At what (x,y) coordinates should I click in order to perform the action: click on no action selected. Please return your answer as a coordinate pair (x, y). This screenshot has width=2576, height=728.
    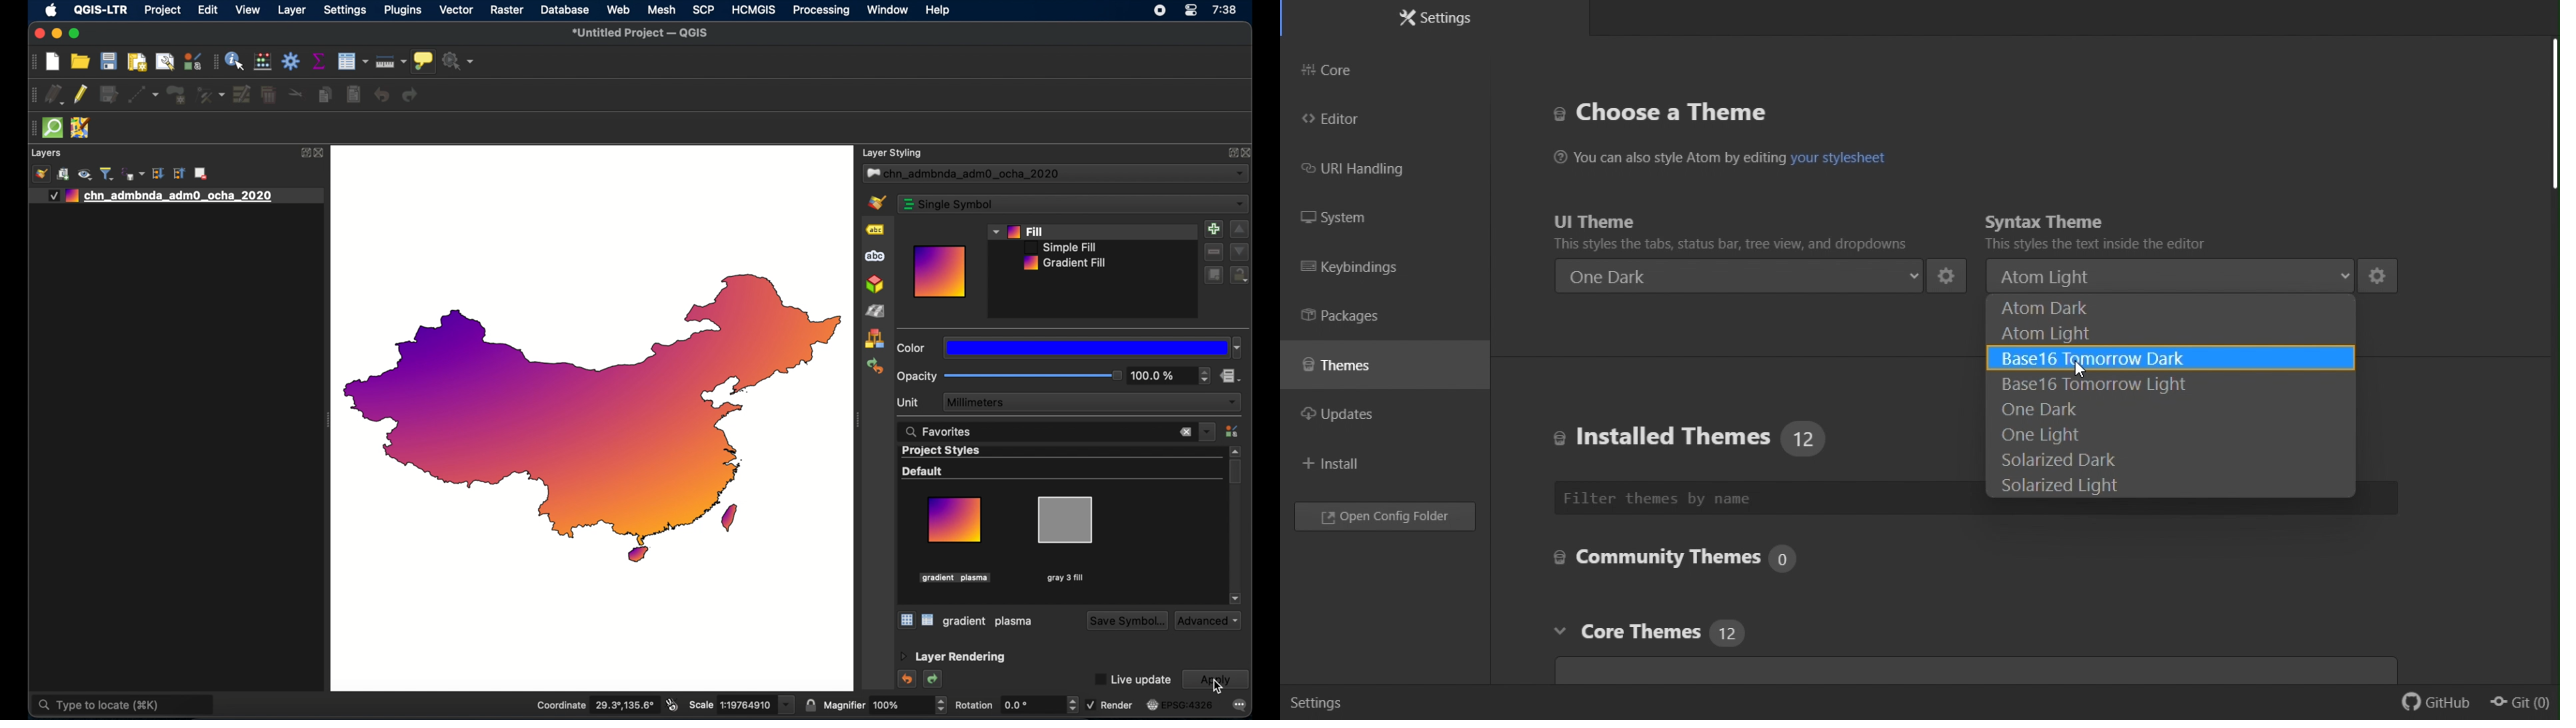
    Looking at the image, I should click on (459, 61).